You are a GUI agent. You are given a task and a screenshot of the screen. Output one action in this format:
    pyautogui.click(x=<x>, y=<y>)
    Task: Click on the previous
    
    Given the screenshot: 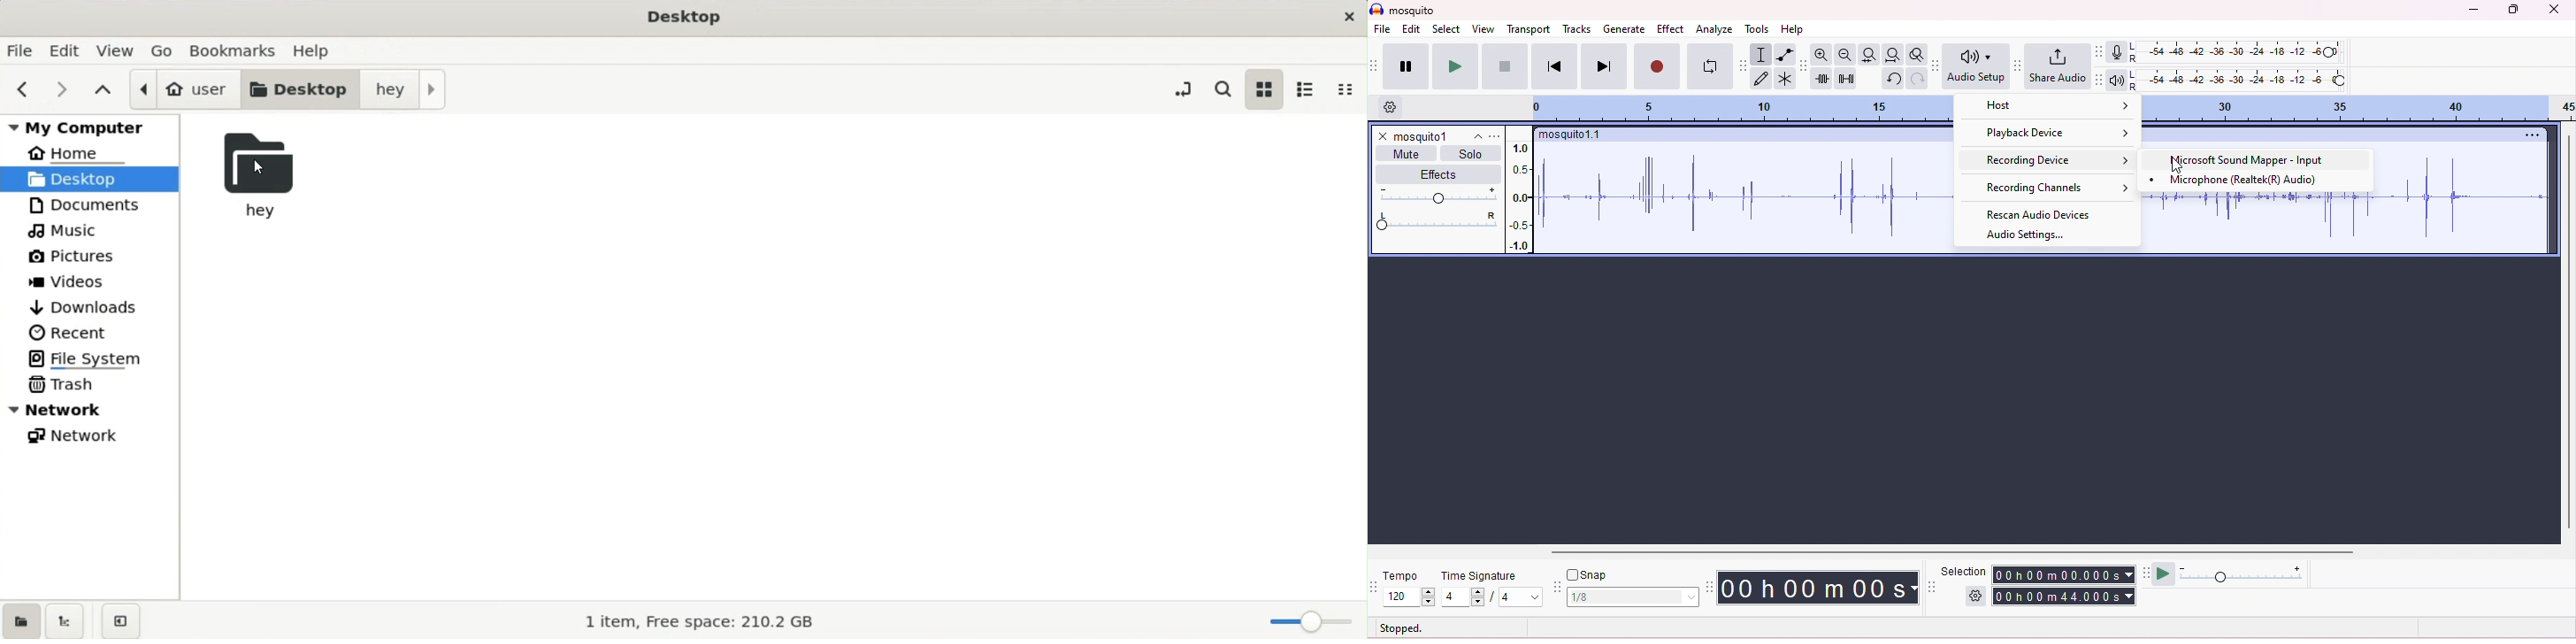 What is the action you would take?
    pyautogui.click(x=1554, y=65)
    